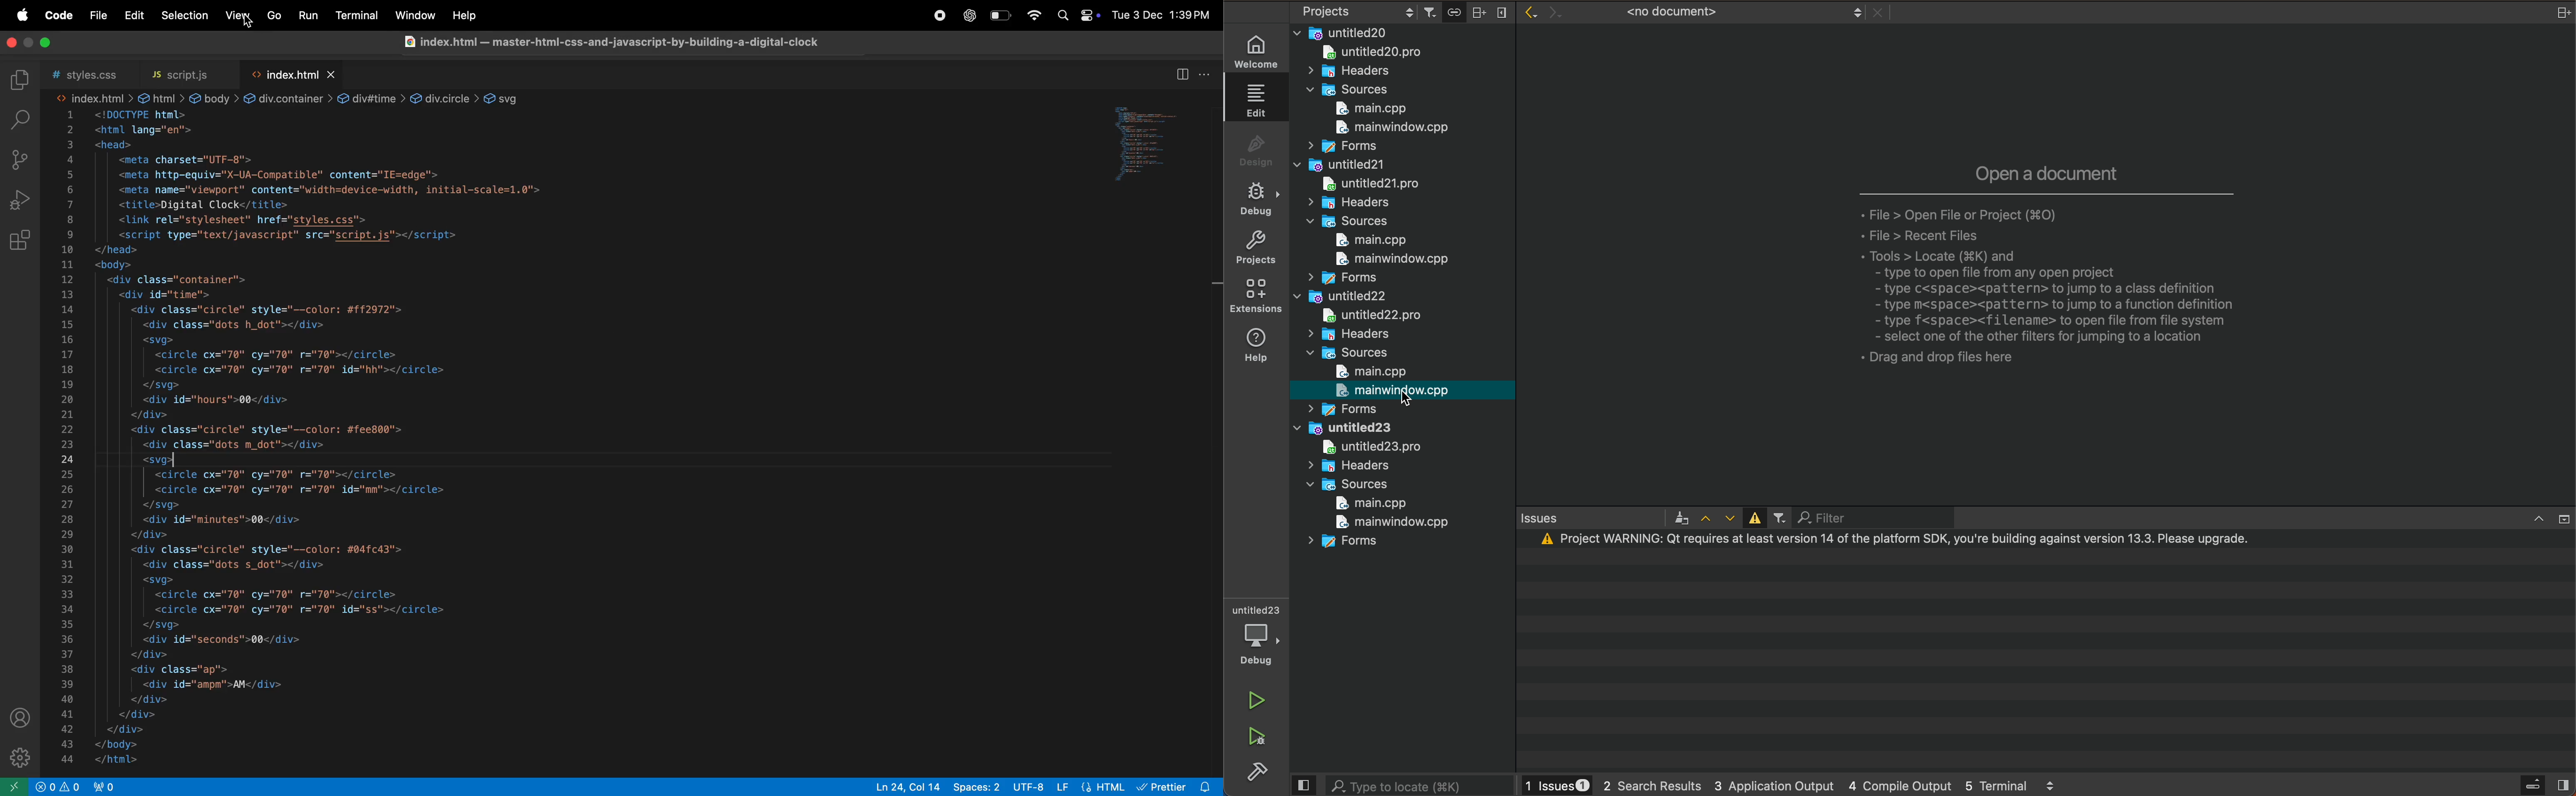 The width and height of the screenshot is (2576, 812). What do you see at coordinates (1349, 544) in the screenshot?
I see `forms` at bounding box center [1349, 544].